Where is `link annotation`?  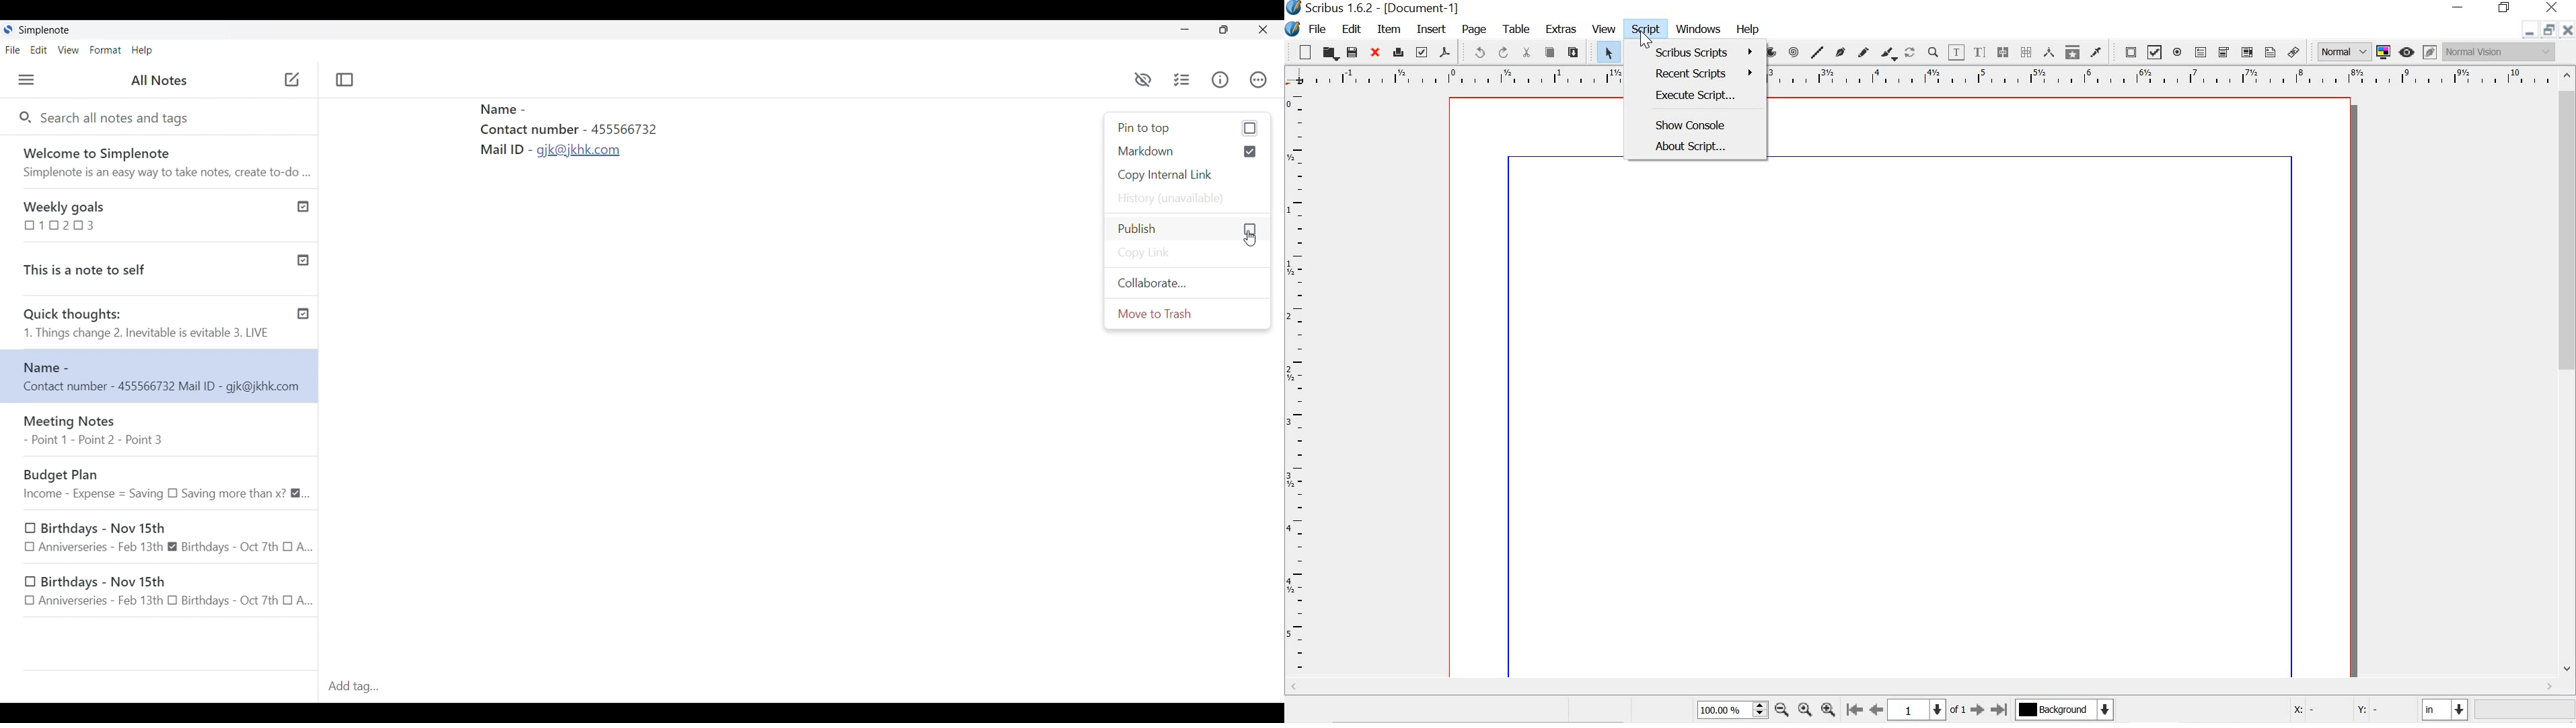
link annotation is located at coordinates (2295, 53).